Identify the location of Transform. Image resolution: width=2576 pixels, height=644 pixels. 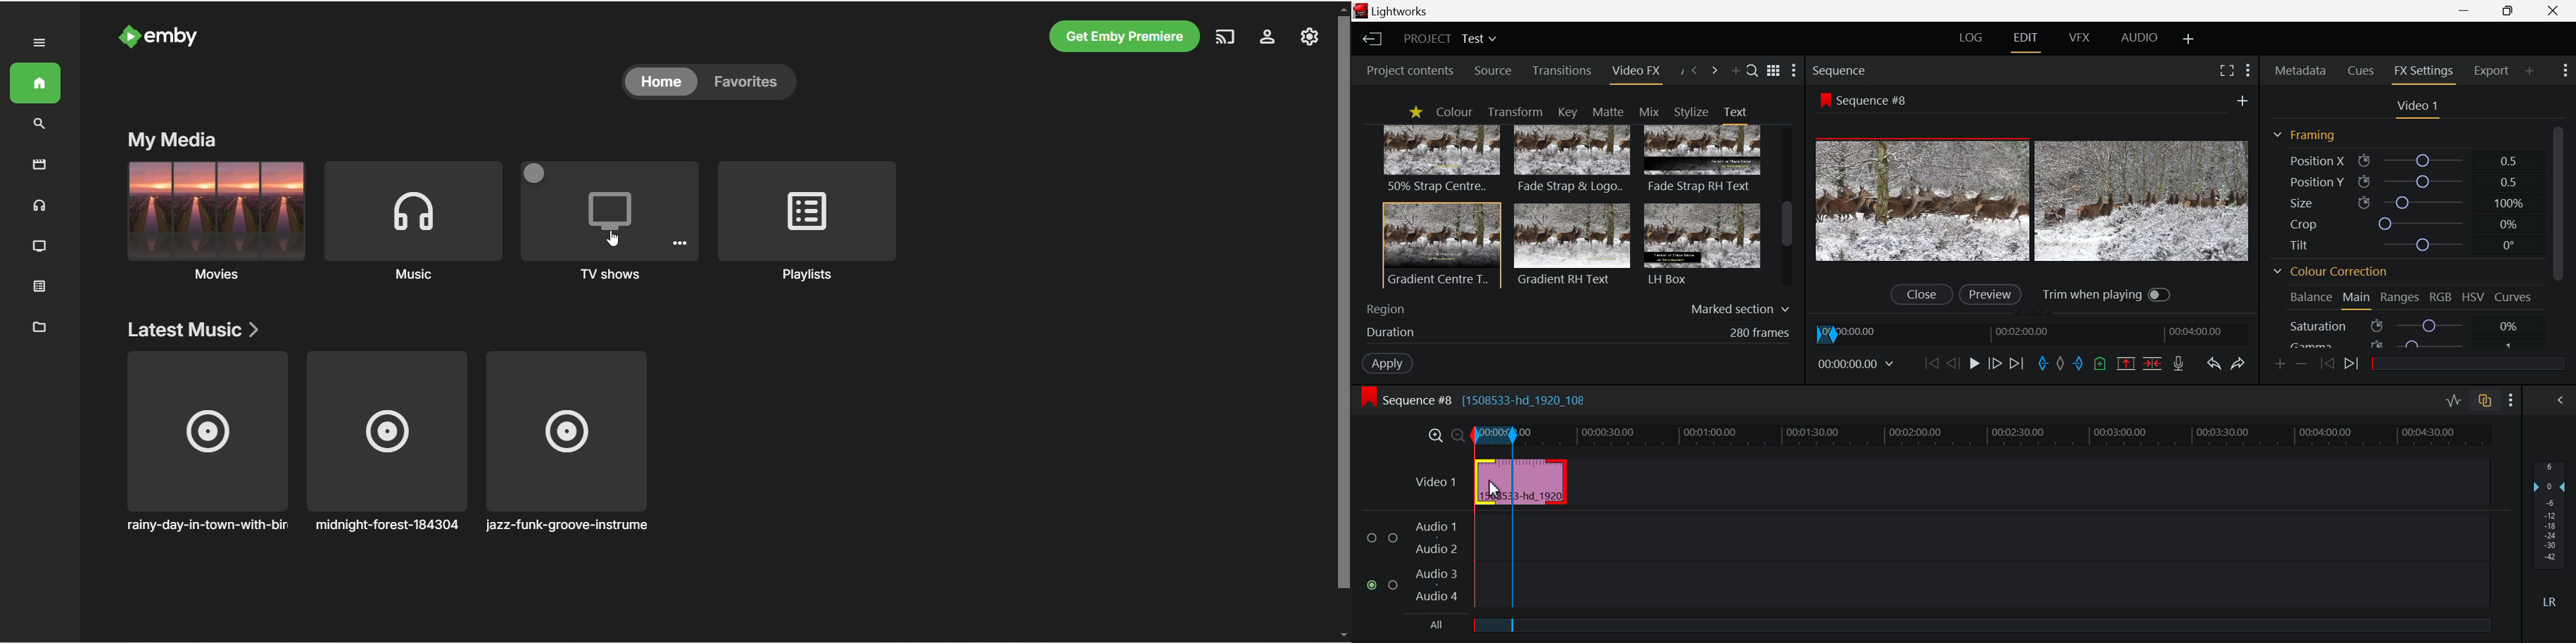
(1519, 112).